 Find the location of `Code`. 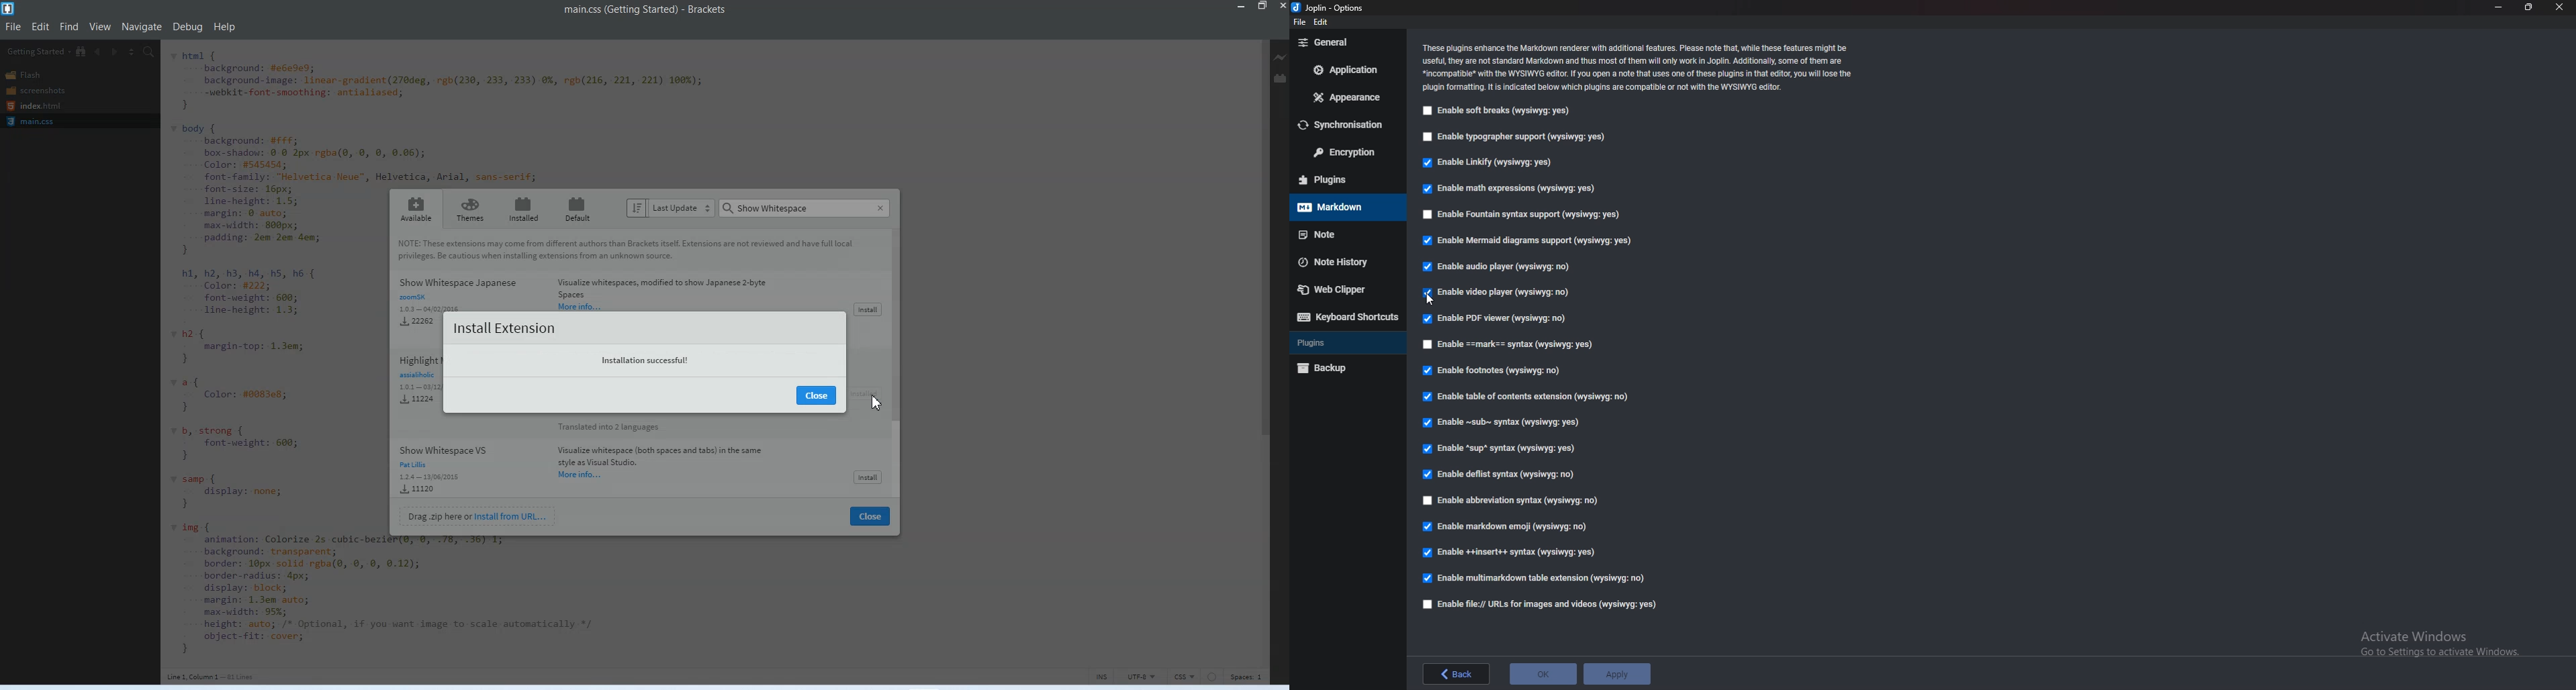

Code is located at coordinates (440, 116).